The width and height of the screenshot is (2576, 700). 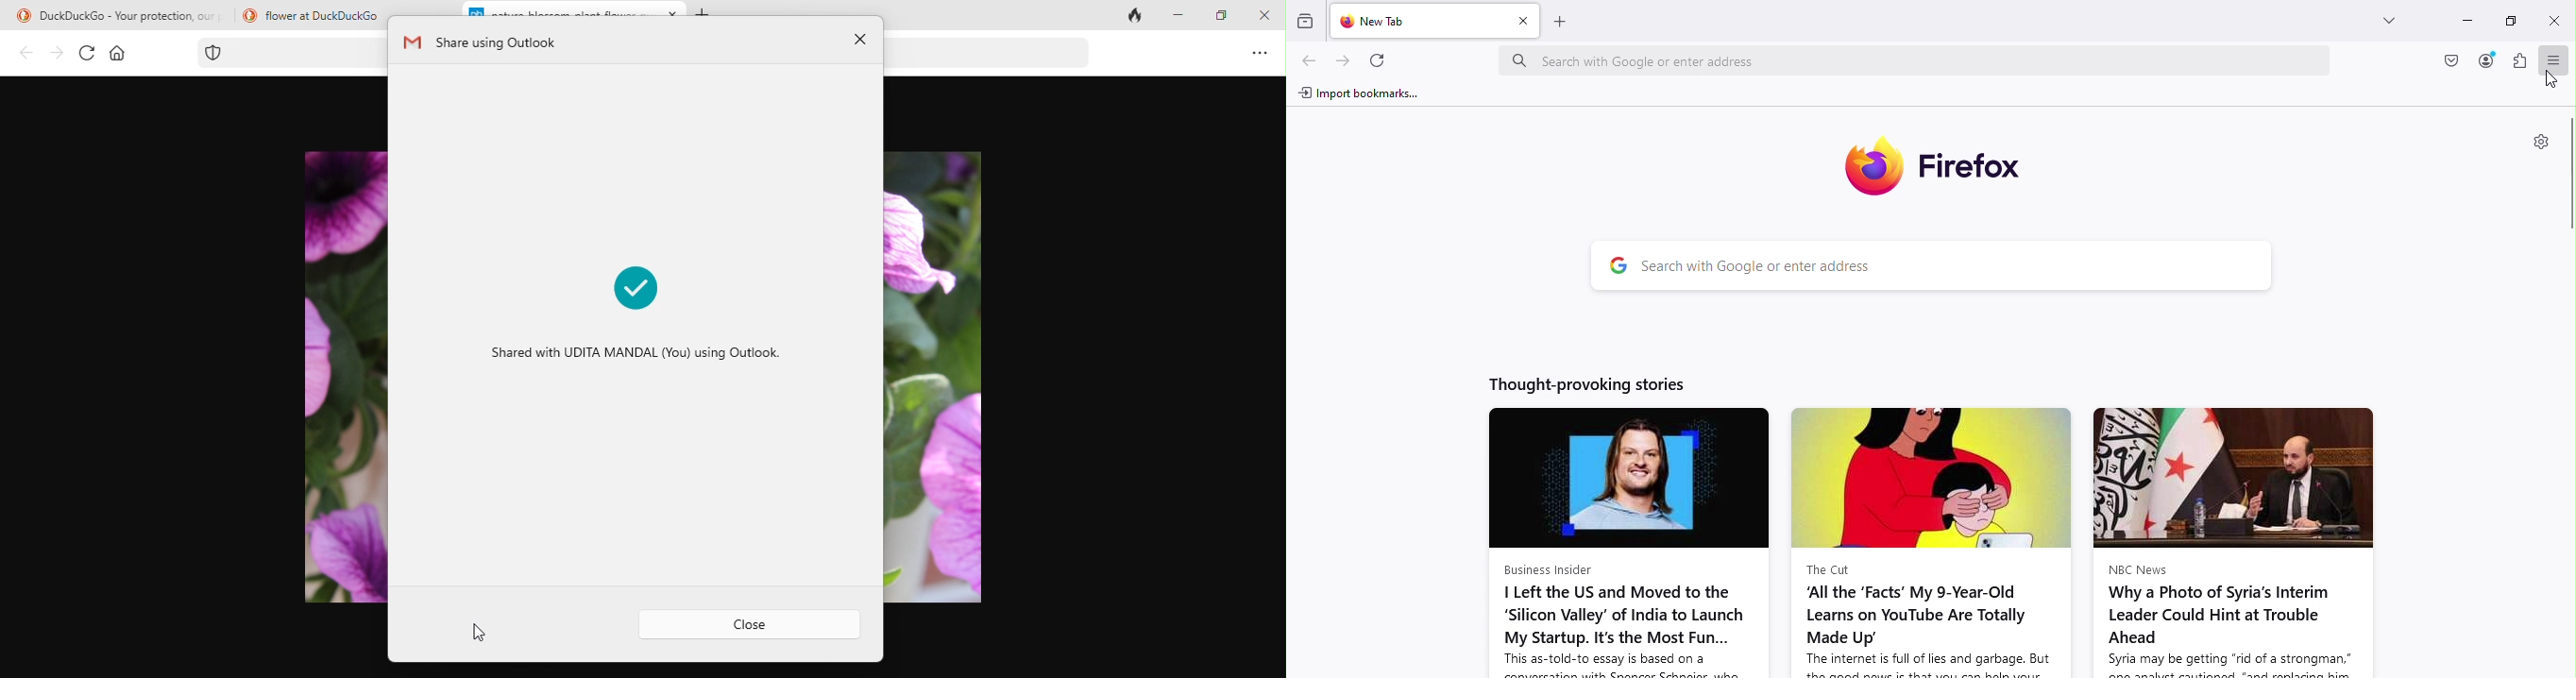 I want to click on close, so click(x=858, y=38).